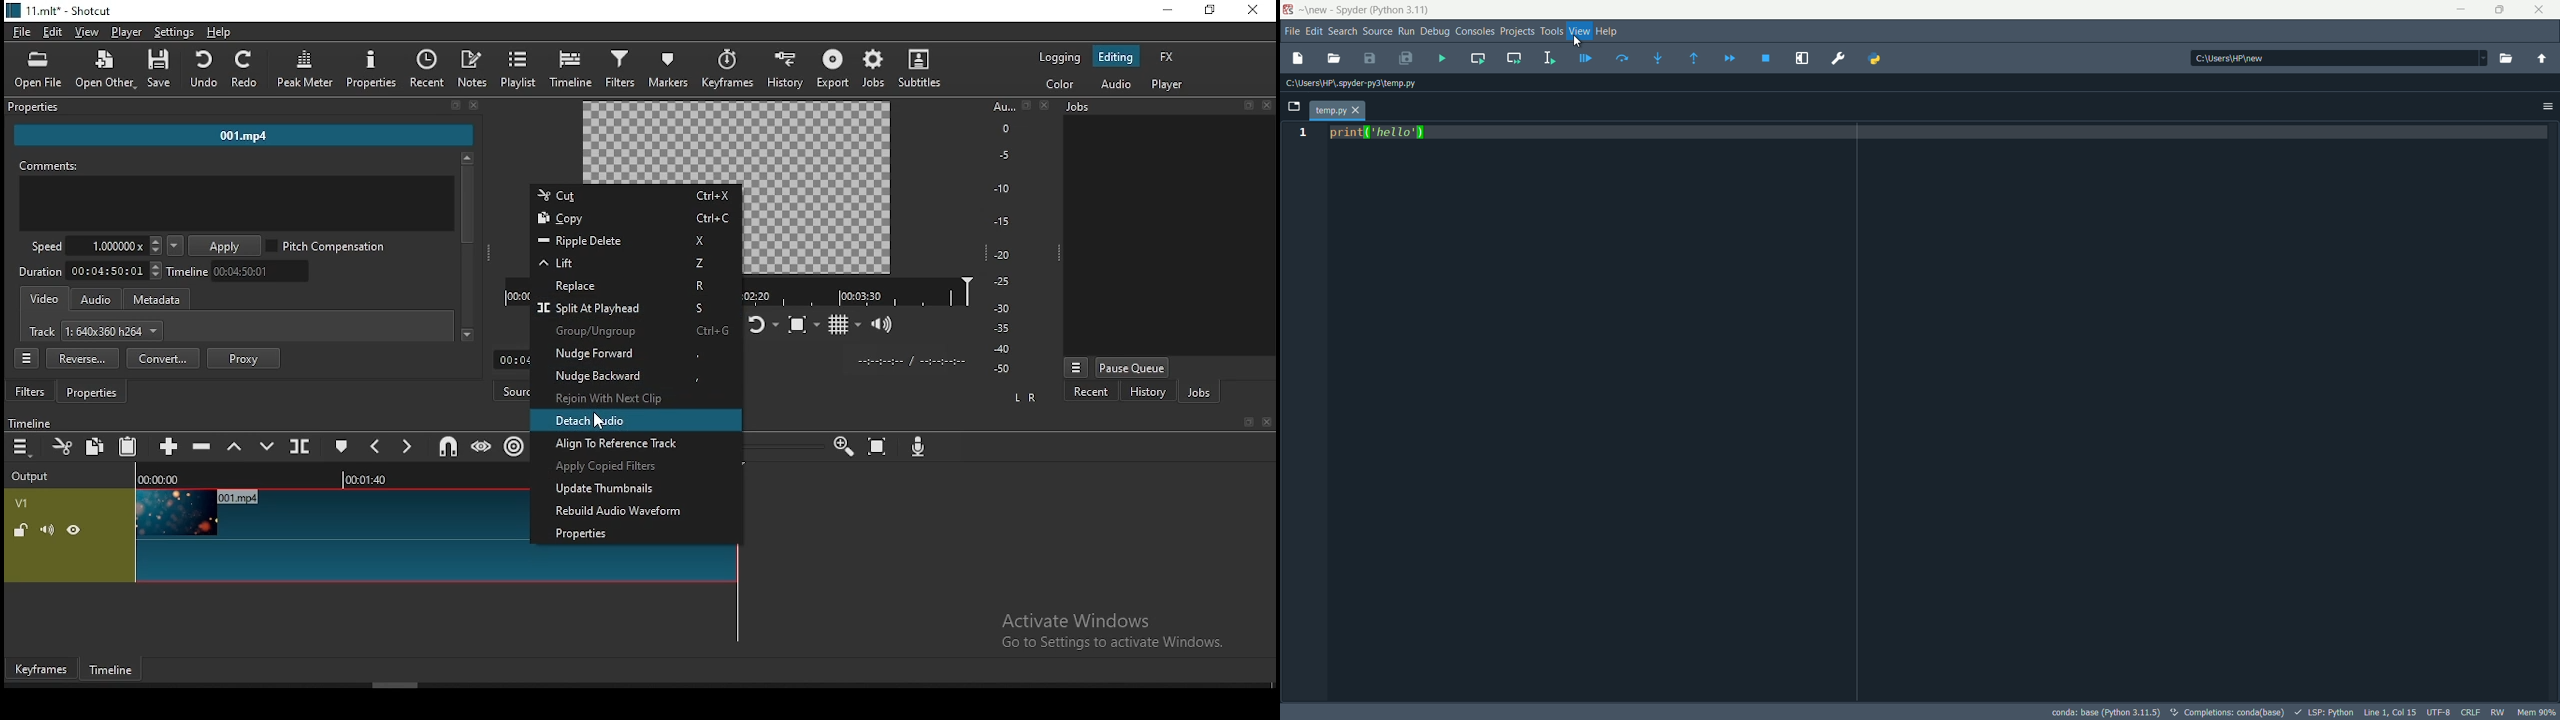  I want to click on open file, so click(39, 70).